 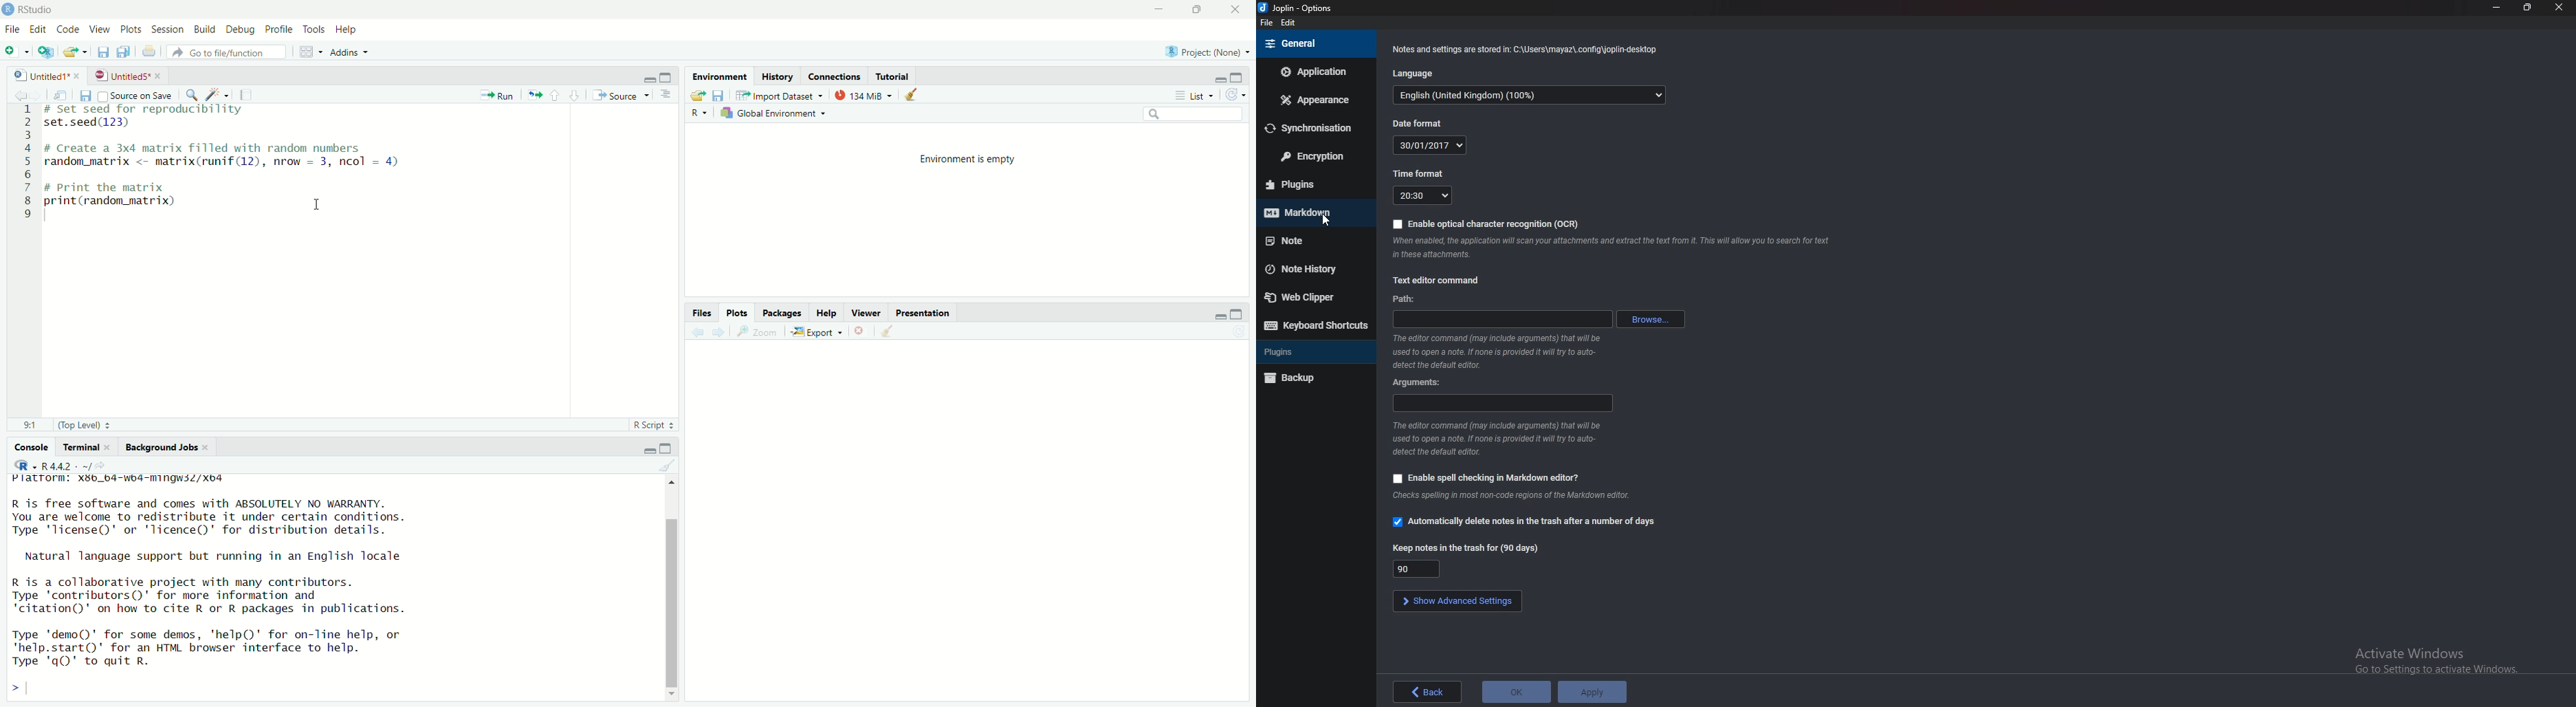 What do you see at coordinates (1240, 77) in the screenshot?
I see `maximise` at bounding box center [1240, 77].